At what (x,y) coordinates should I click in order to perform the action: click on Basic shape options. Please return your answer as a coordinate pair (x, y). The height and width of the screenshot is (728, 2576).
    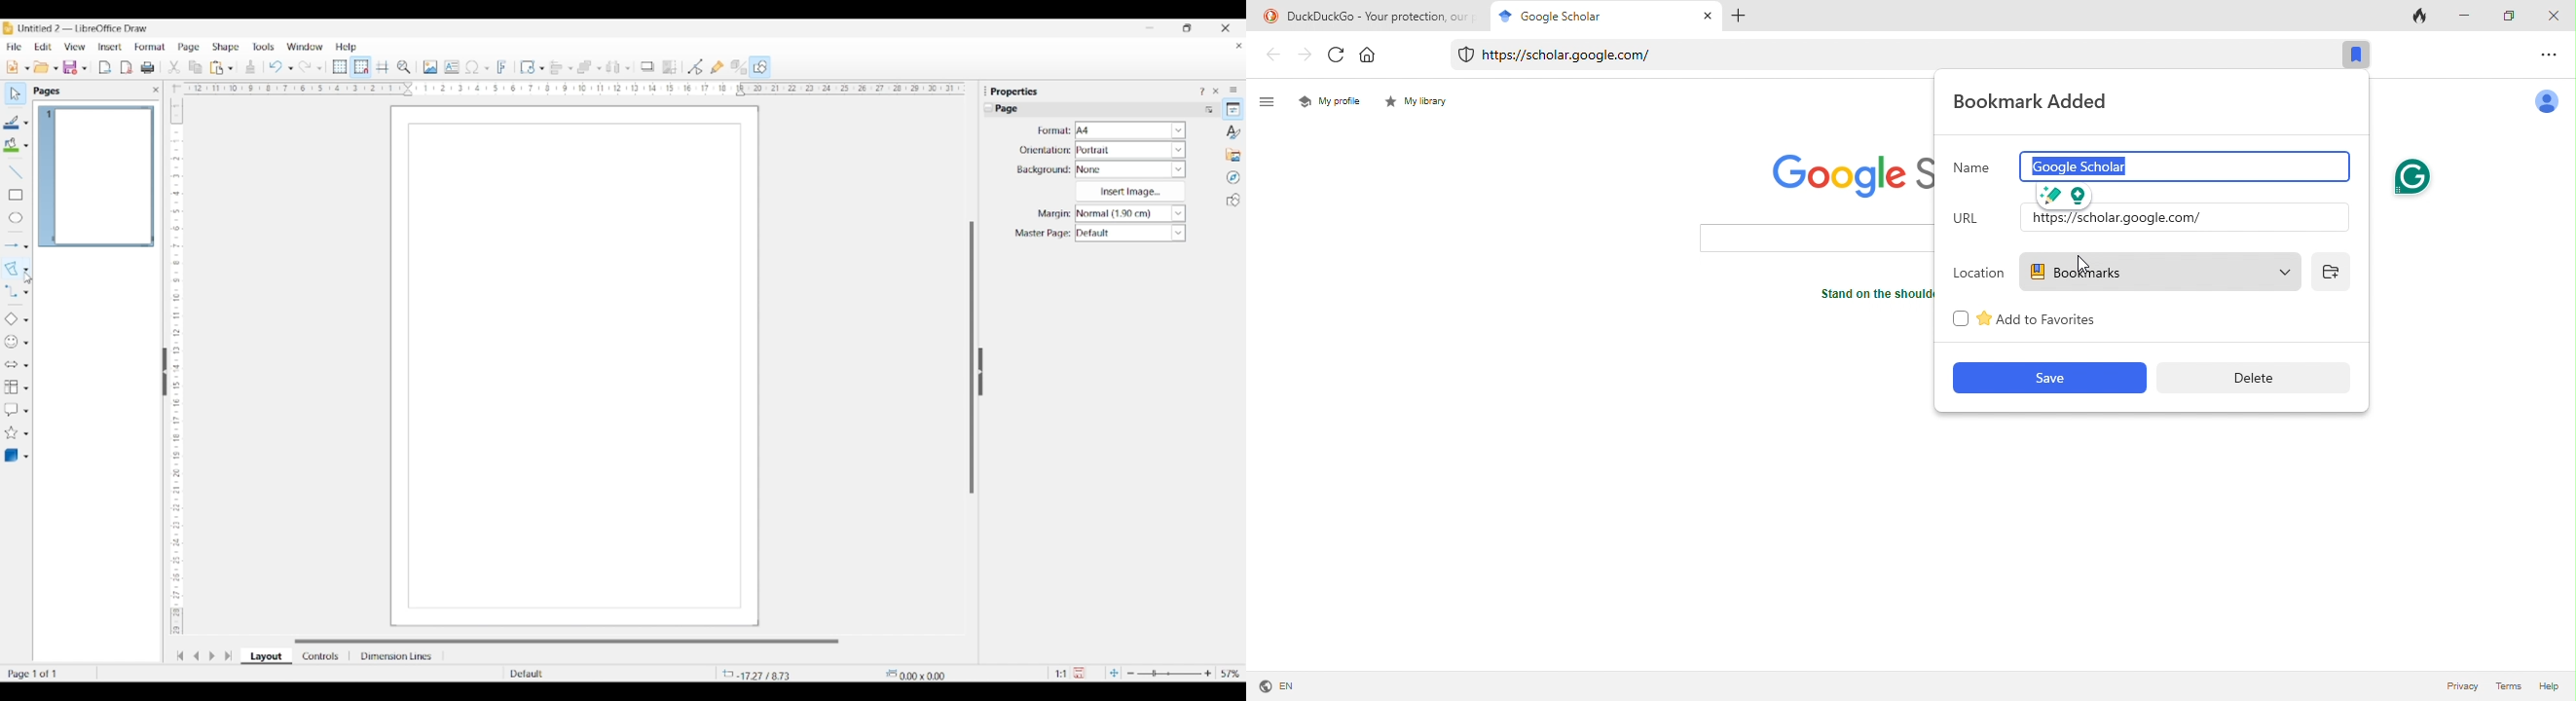
    Looking at the image, I should click on (26, 320).